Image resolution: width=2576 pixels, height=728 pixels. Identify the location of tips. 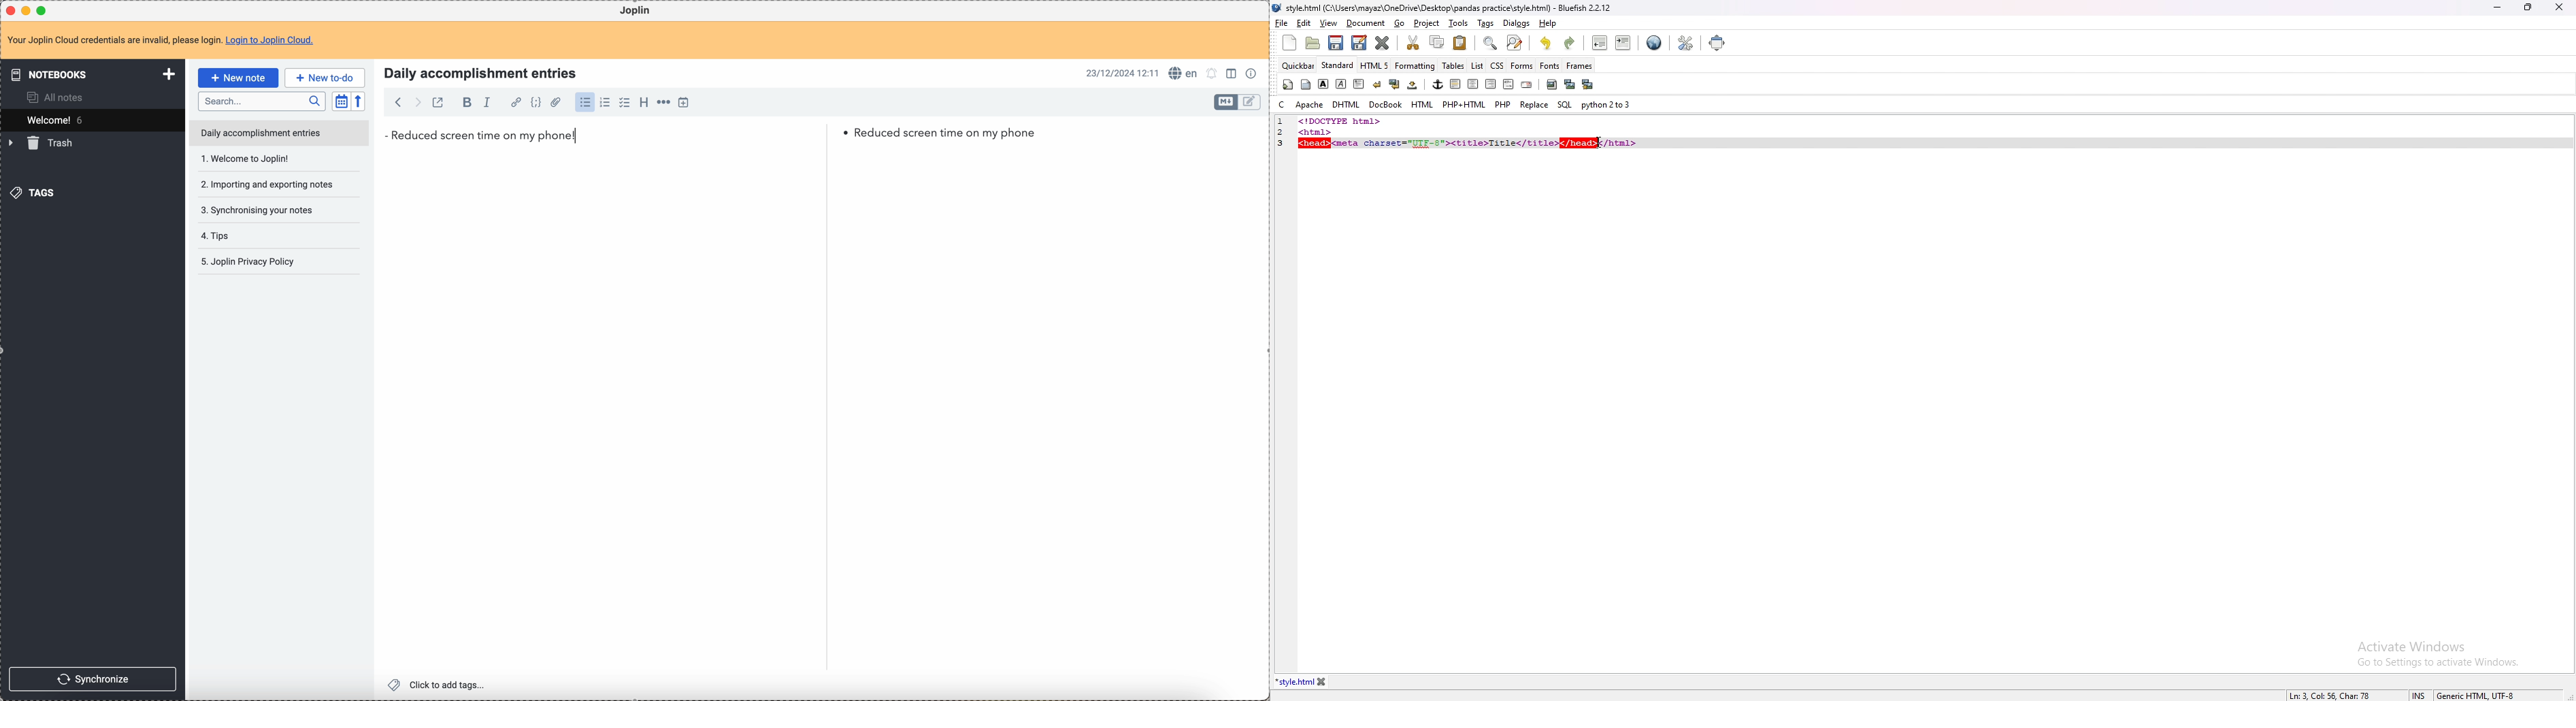
(266, 211).